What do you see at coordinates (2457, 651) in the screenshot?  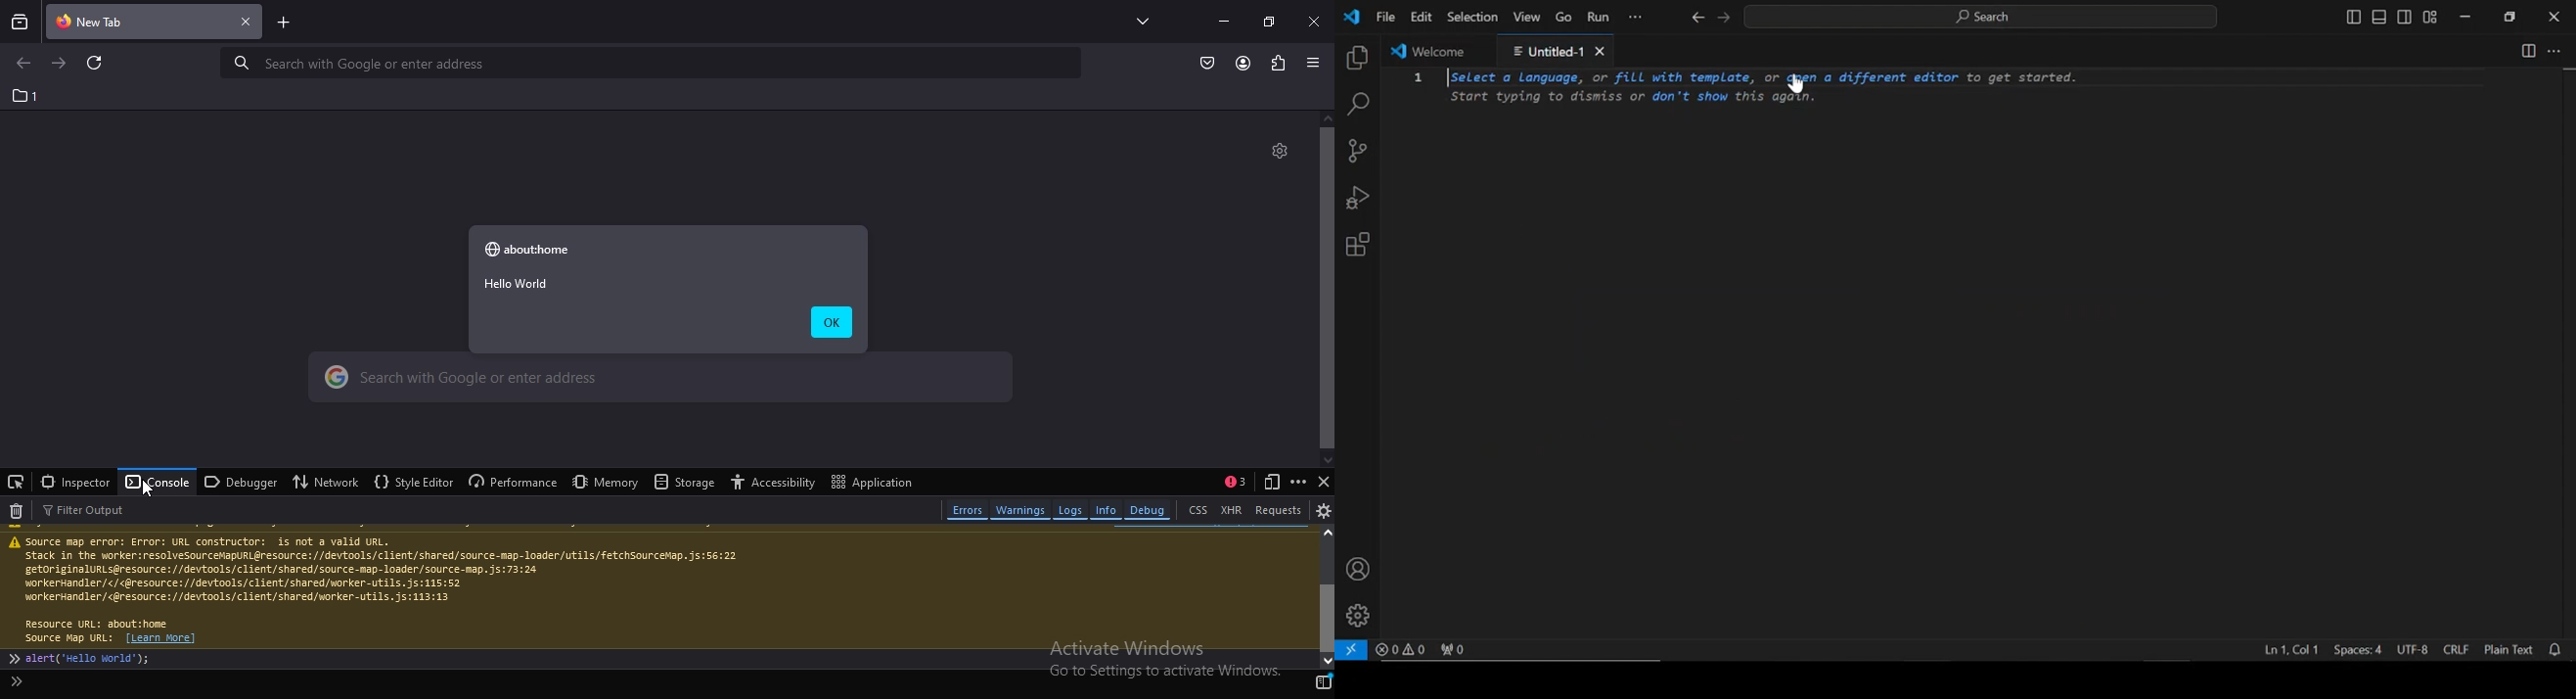 I see `CLRF` at bounding box center [2457, 651].